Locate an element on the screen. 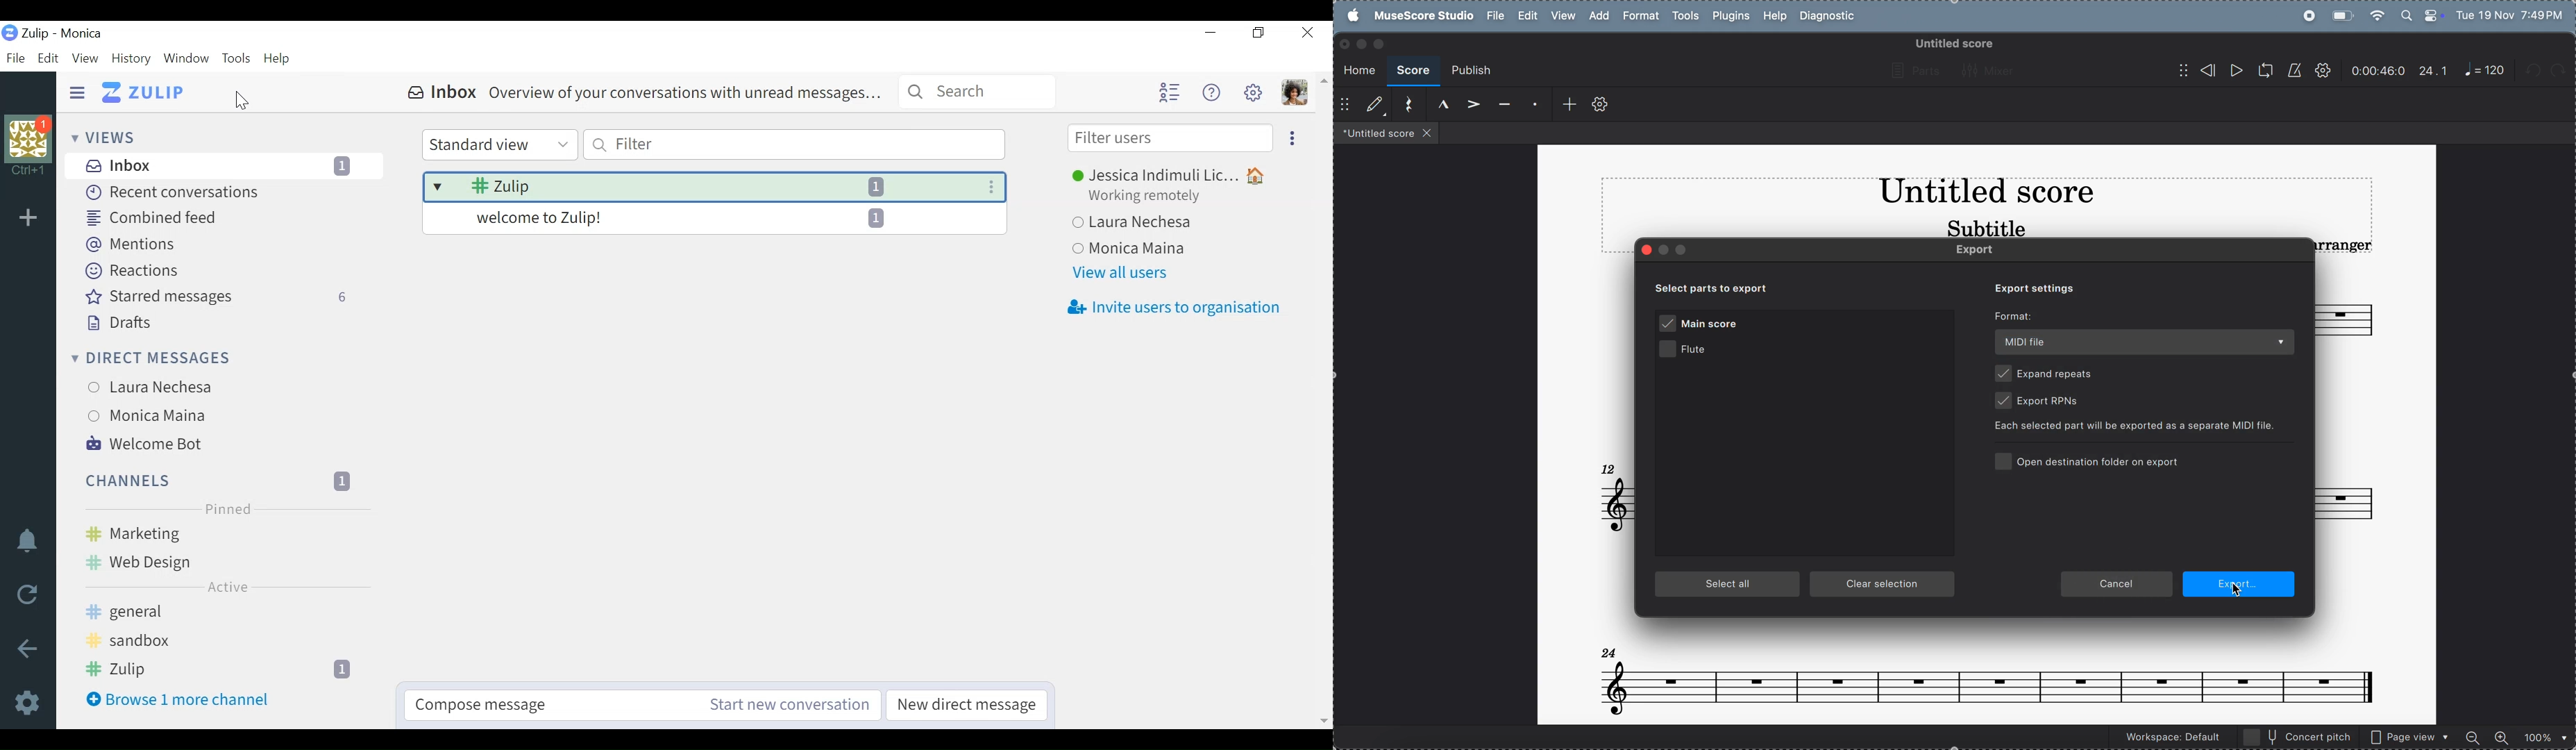 Image resolution: width=2576 pixels, height=756 pixels. select all is located at coordinates (1729, 585).